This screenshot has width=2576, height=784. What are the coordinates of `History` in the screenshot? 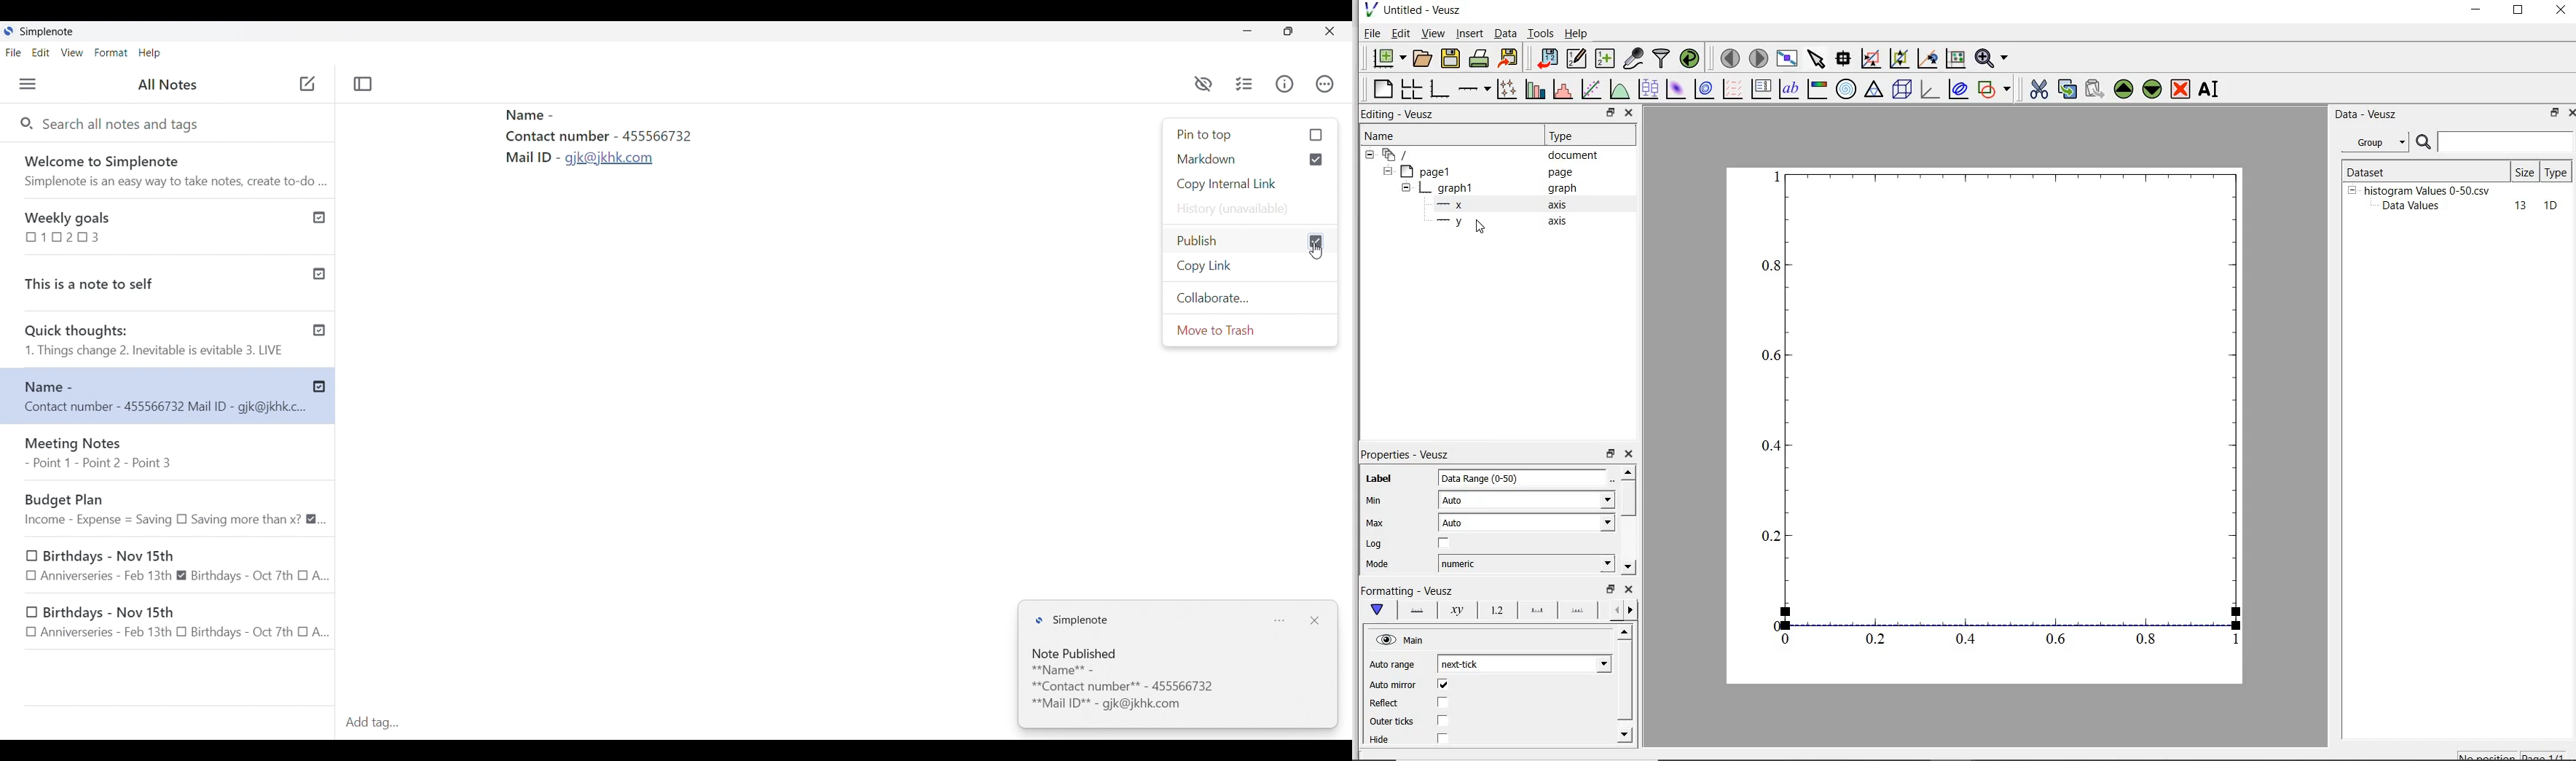 It's located at (1251, 209).